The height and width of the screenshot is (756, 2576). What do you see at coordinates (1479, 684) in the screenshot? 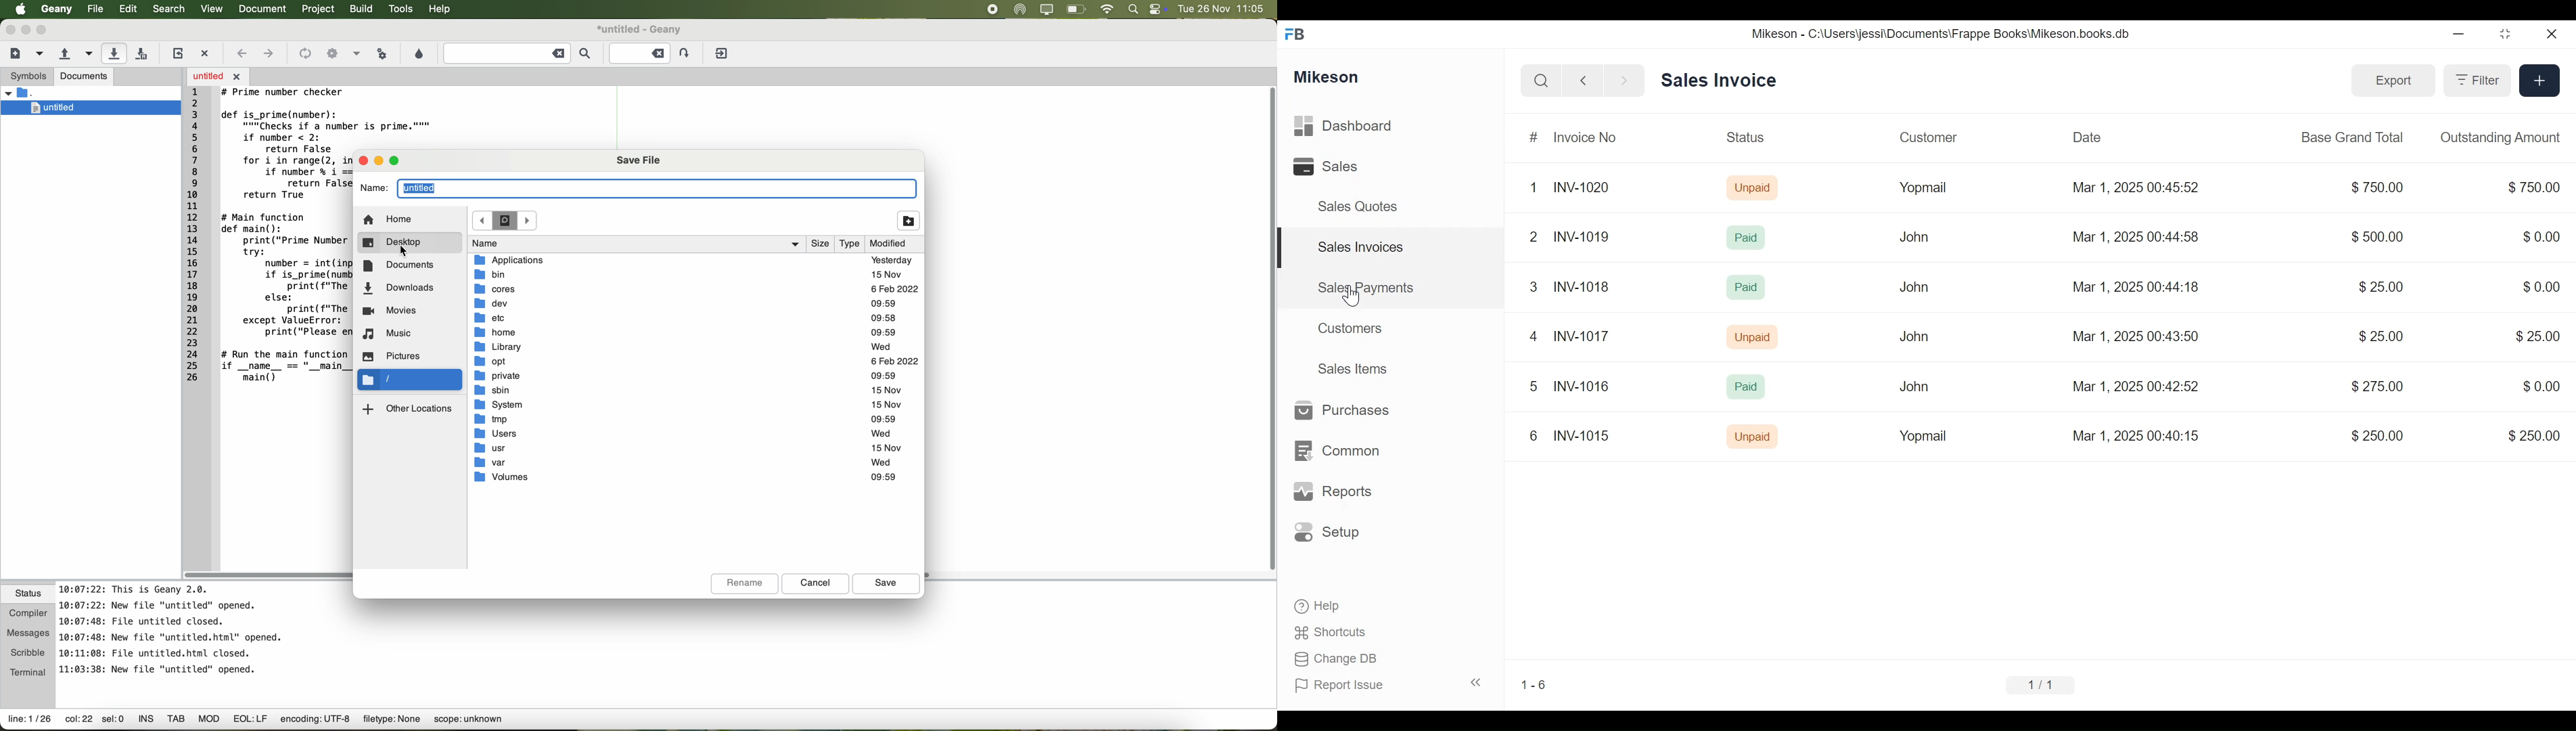
I see `Collapse` at bounding box center [1479, 684].